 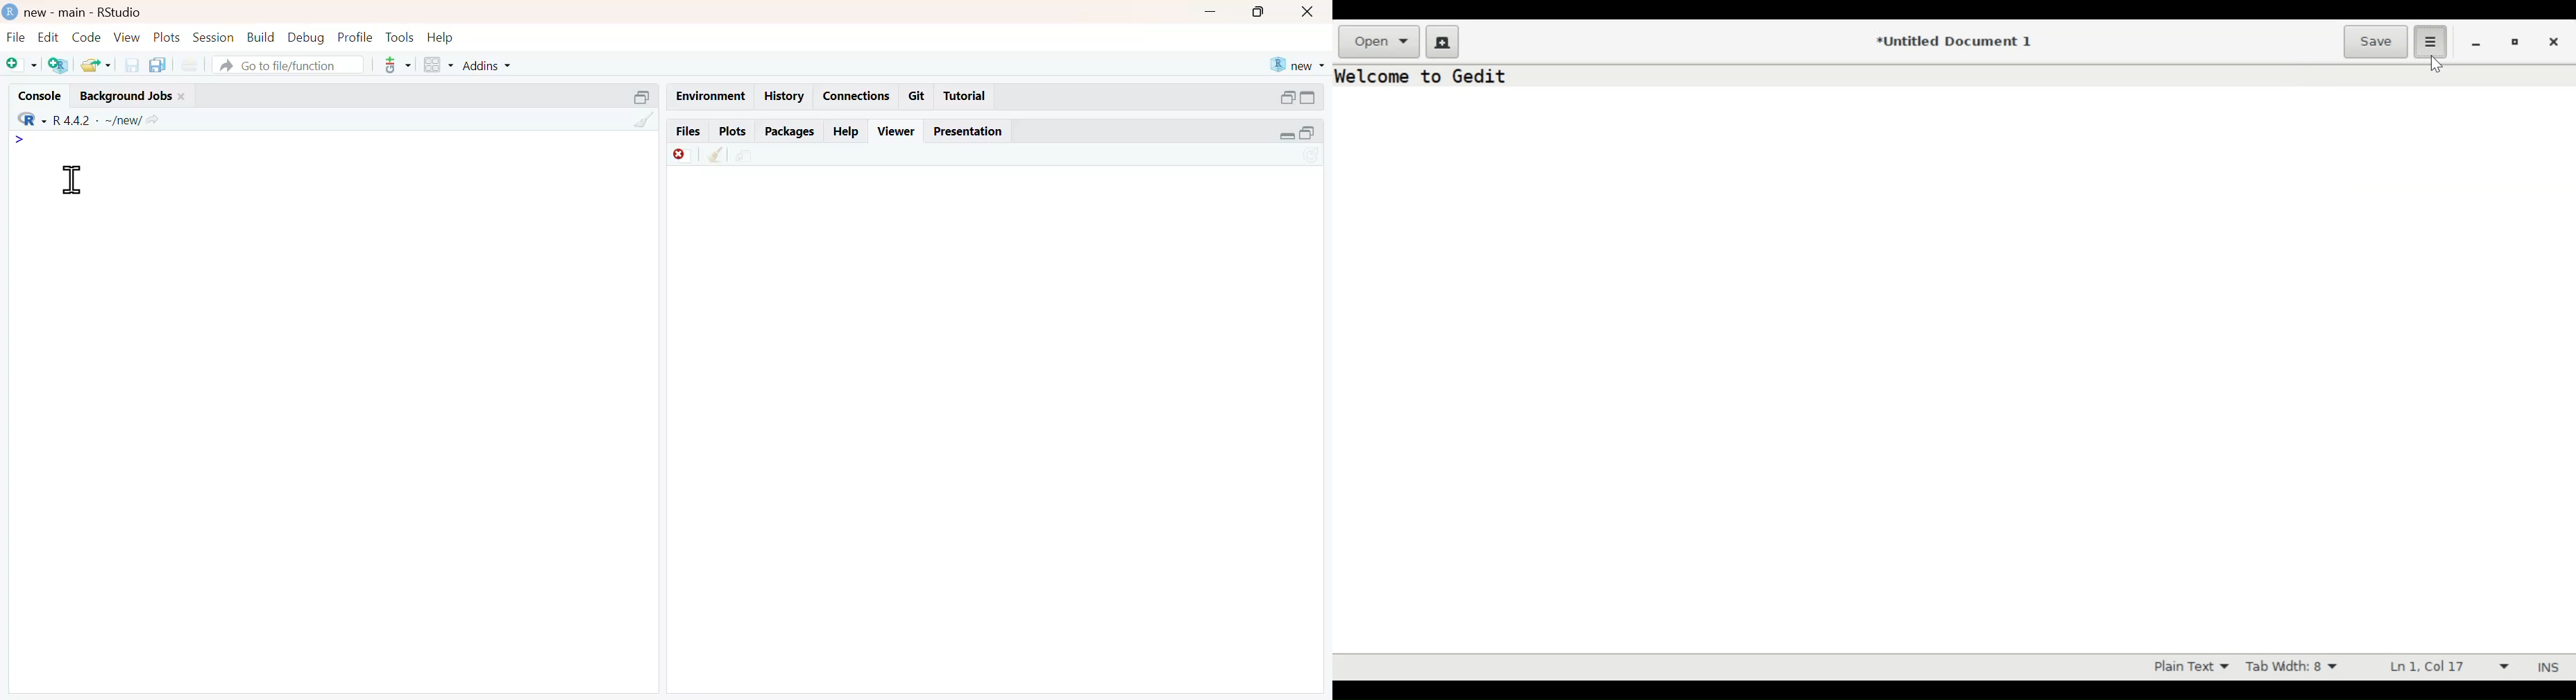 I want to click on minimize, so click(x=1207, y=13).